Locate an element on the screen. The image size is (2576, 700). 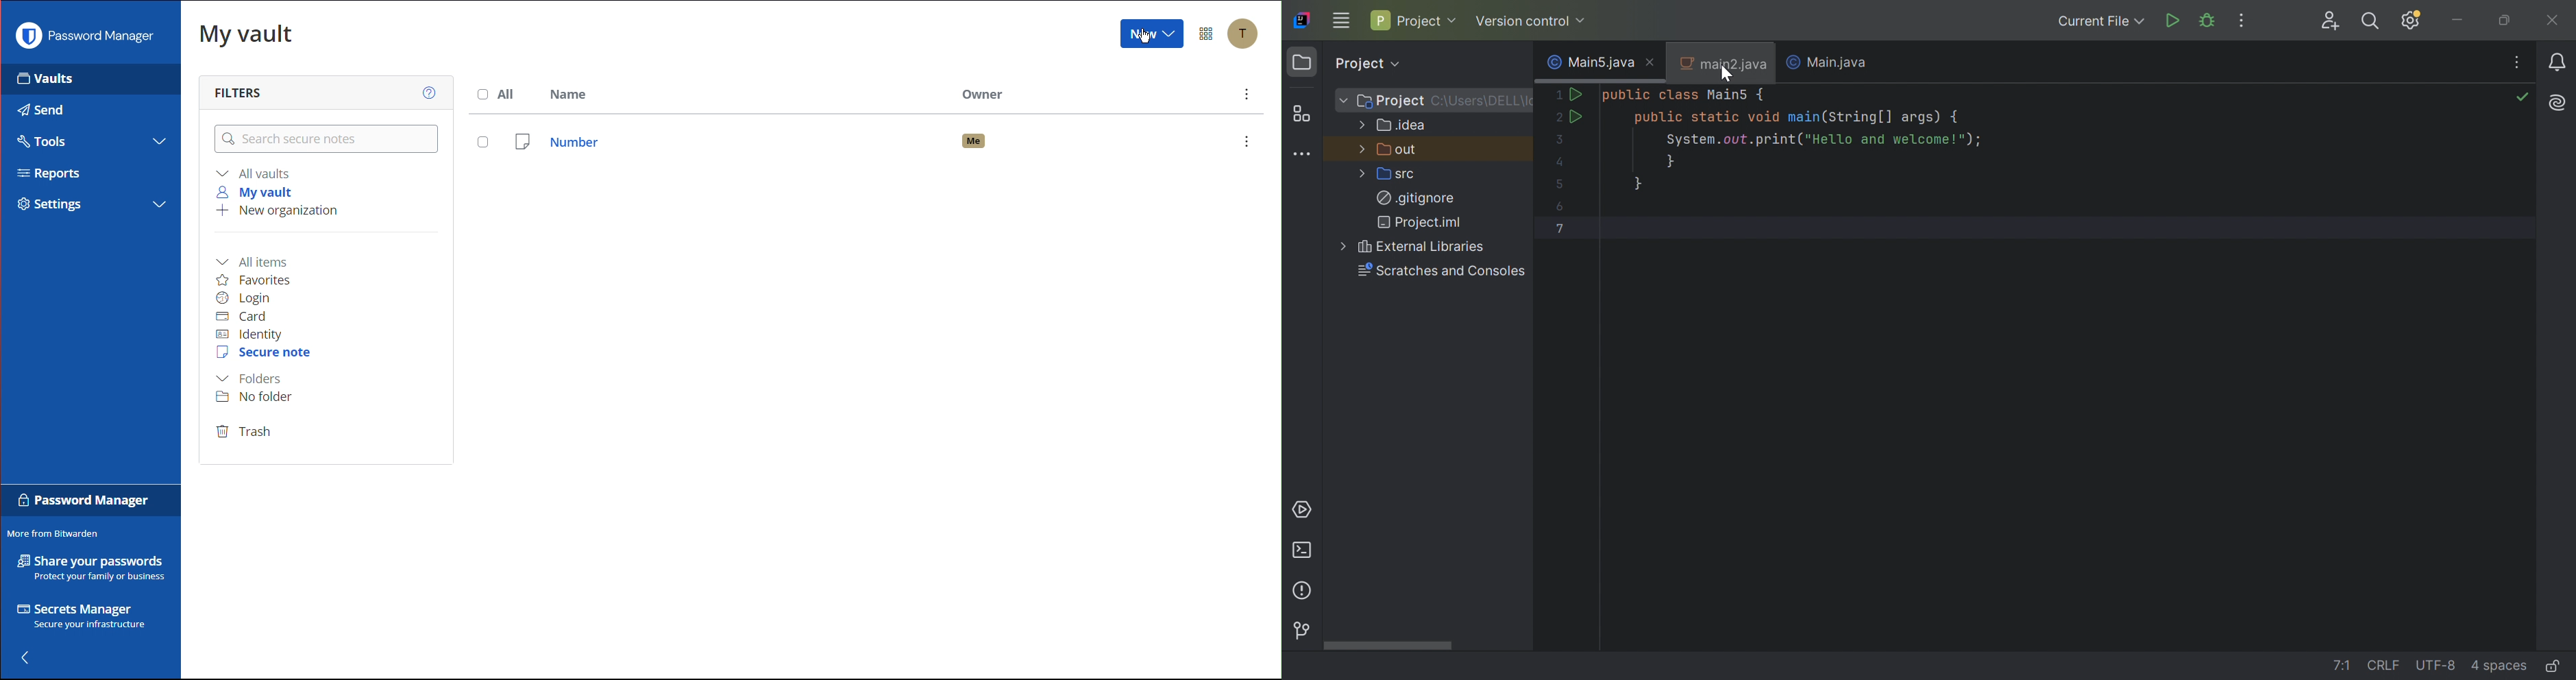
Back is located at coordinates (35, 657).